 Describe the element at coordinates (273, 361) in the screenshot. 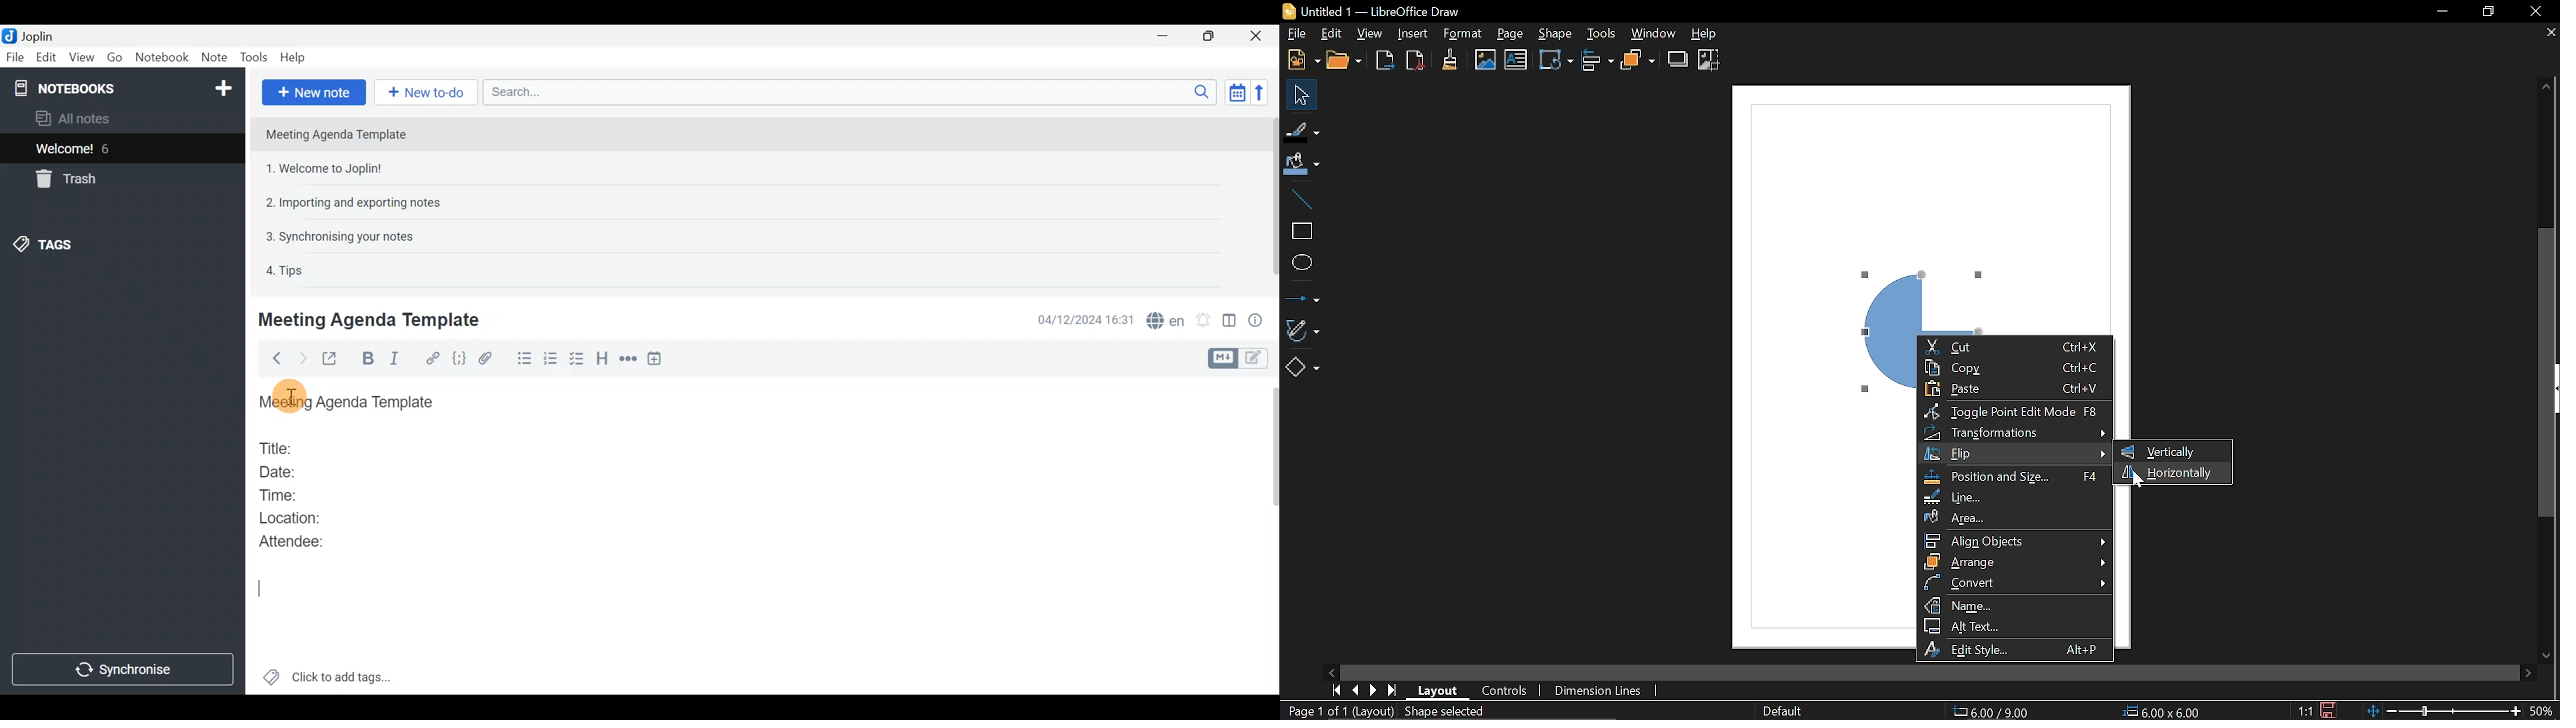

I see `Back` at that location.